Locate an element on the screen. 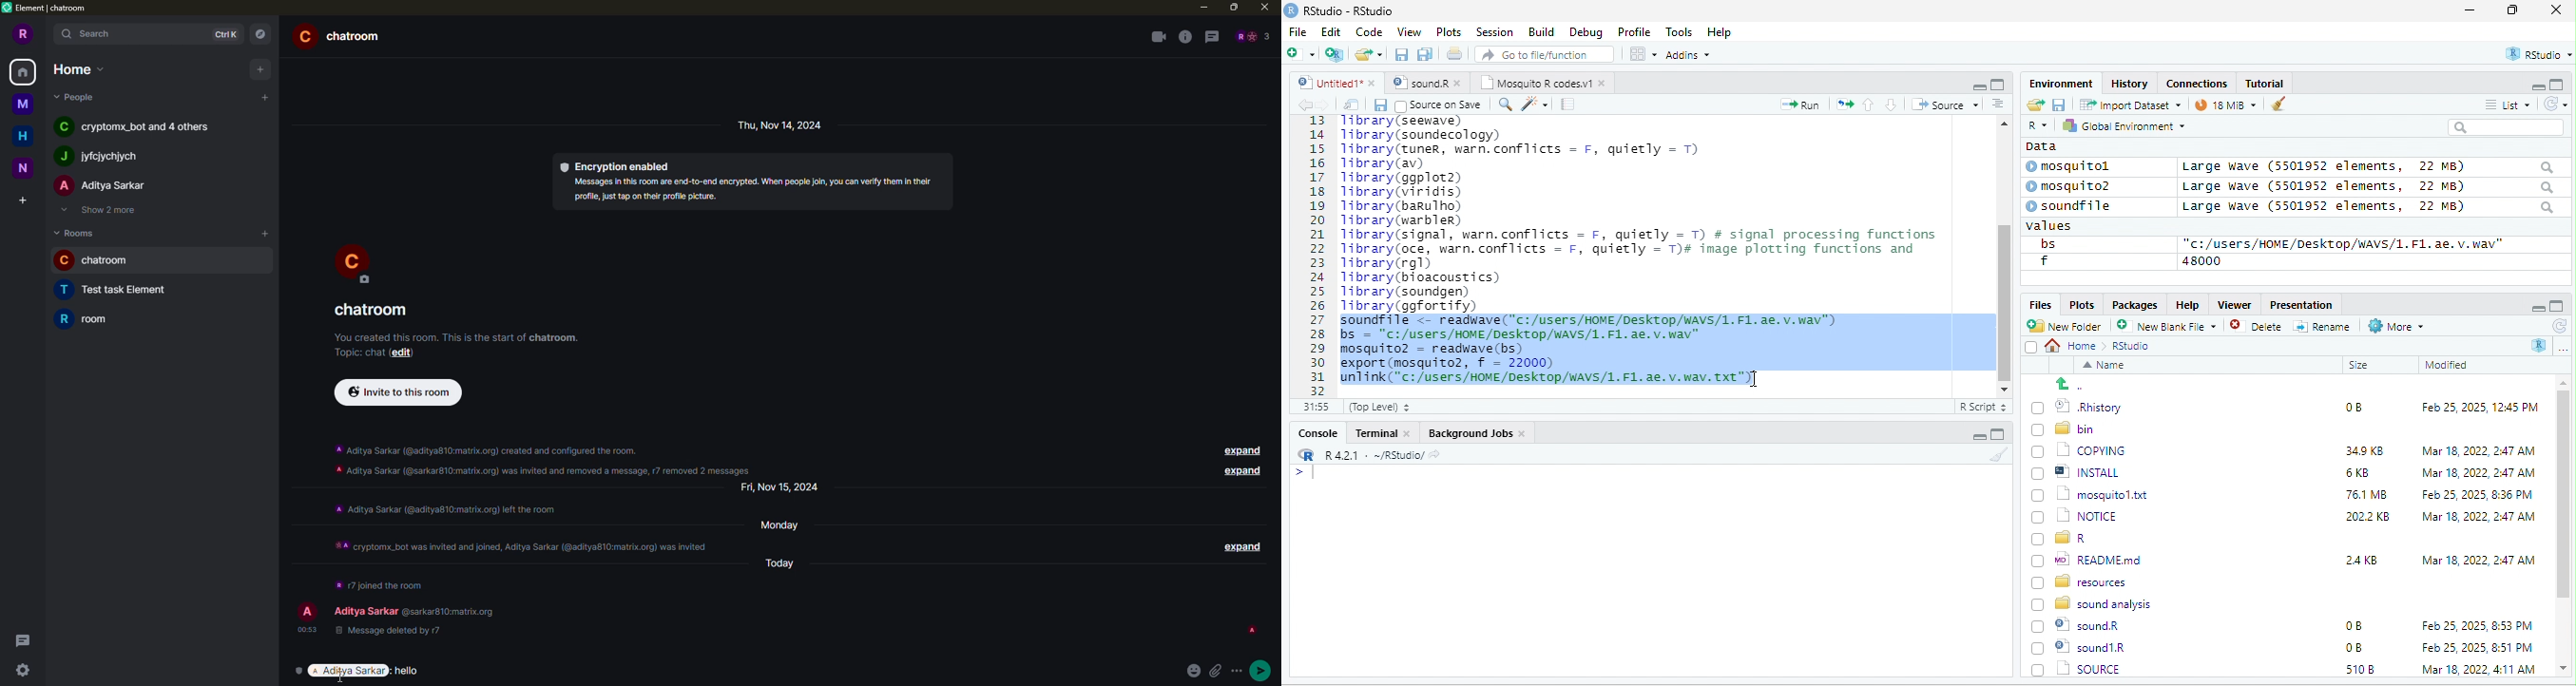 Image resolution: width=2576 pixels, height=700 pixels. maximize is located at coordinates (2516, 11).